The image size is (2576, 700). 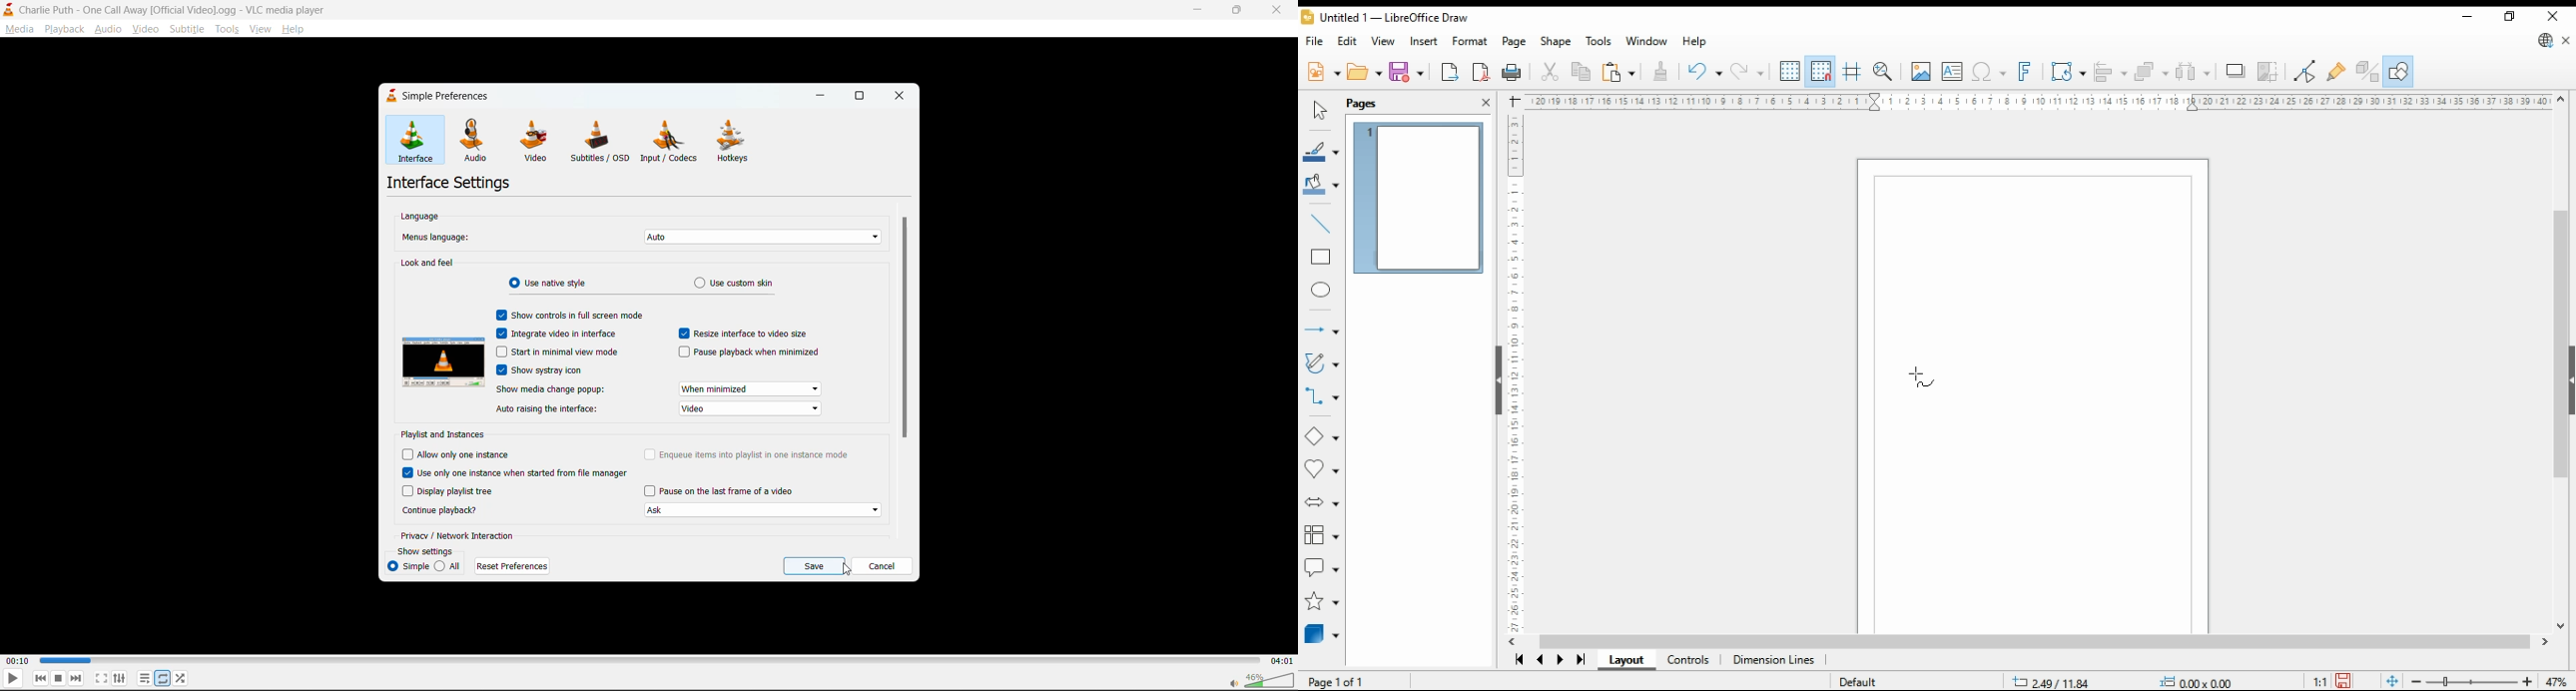 What do you see at coordinates (2314, 683) in the screenshot?
I see `1:1` at bounding box center [2314, 683].